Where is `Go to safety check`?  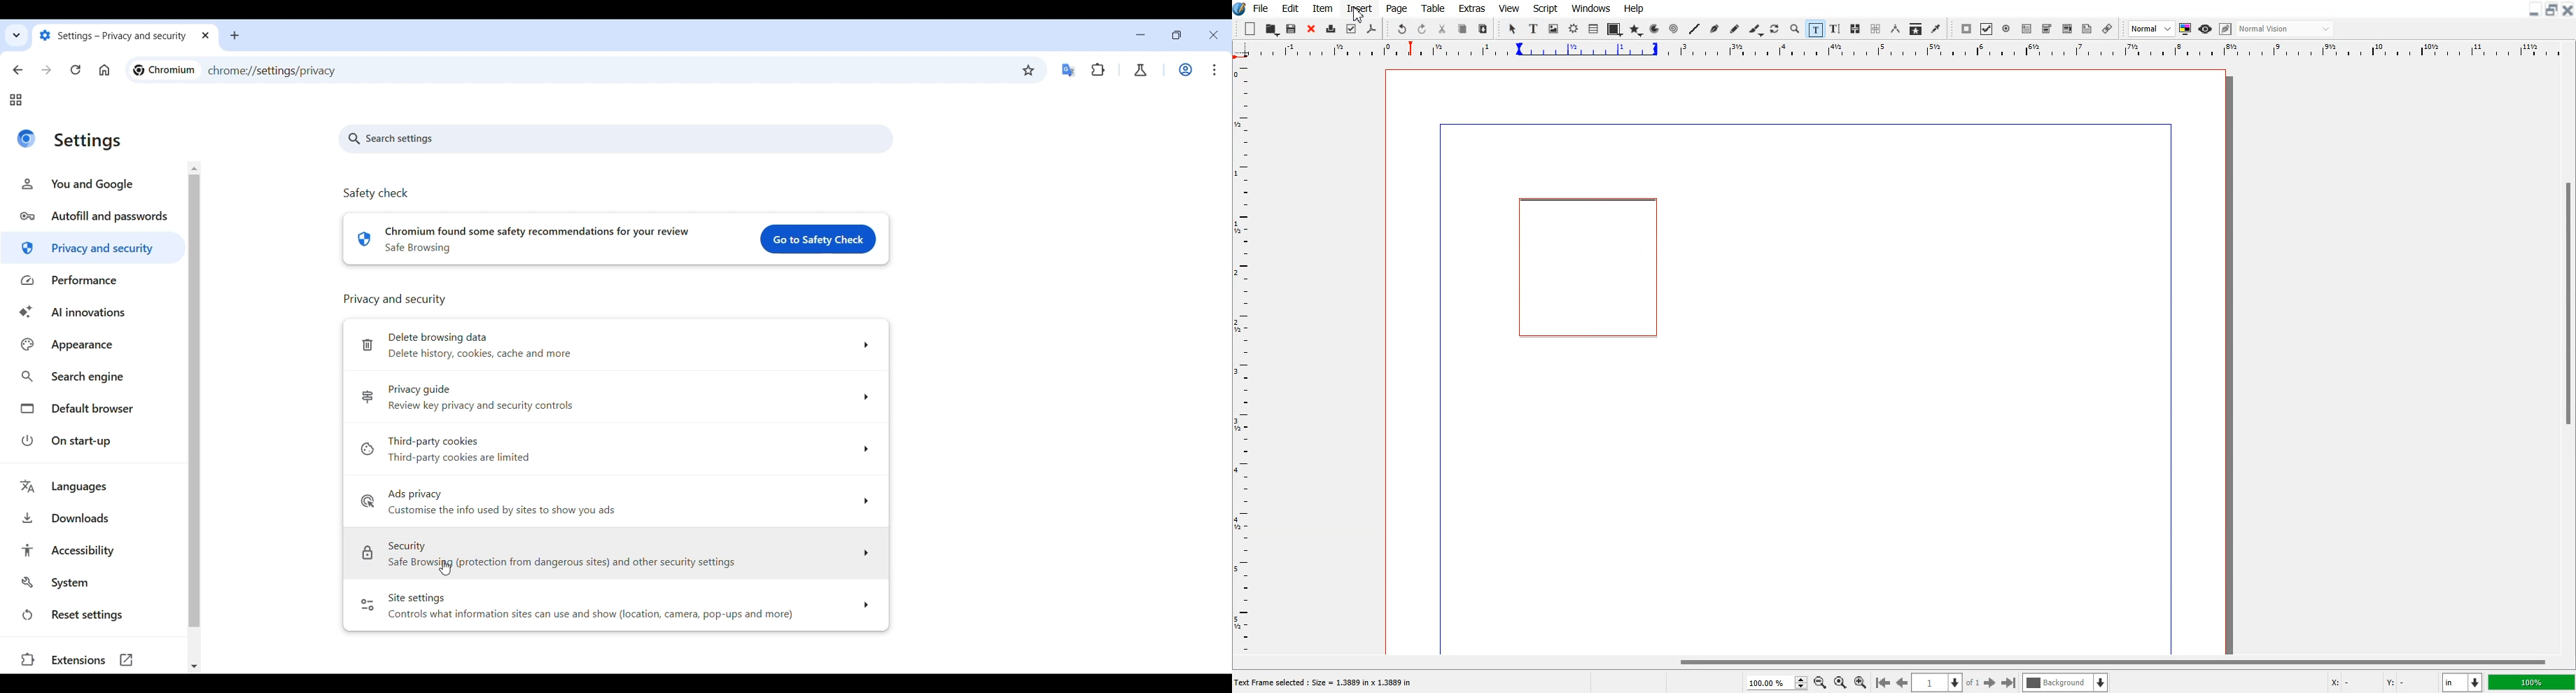
Go to safety check is located at coordinates (819, 239).